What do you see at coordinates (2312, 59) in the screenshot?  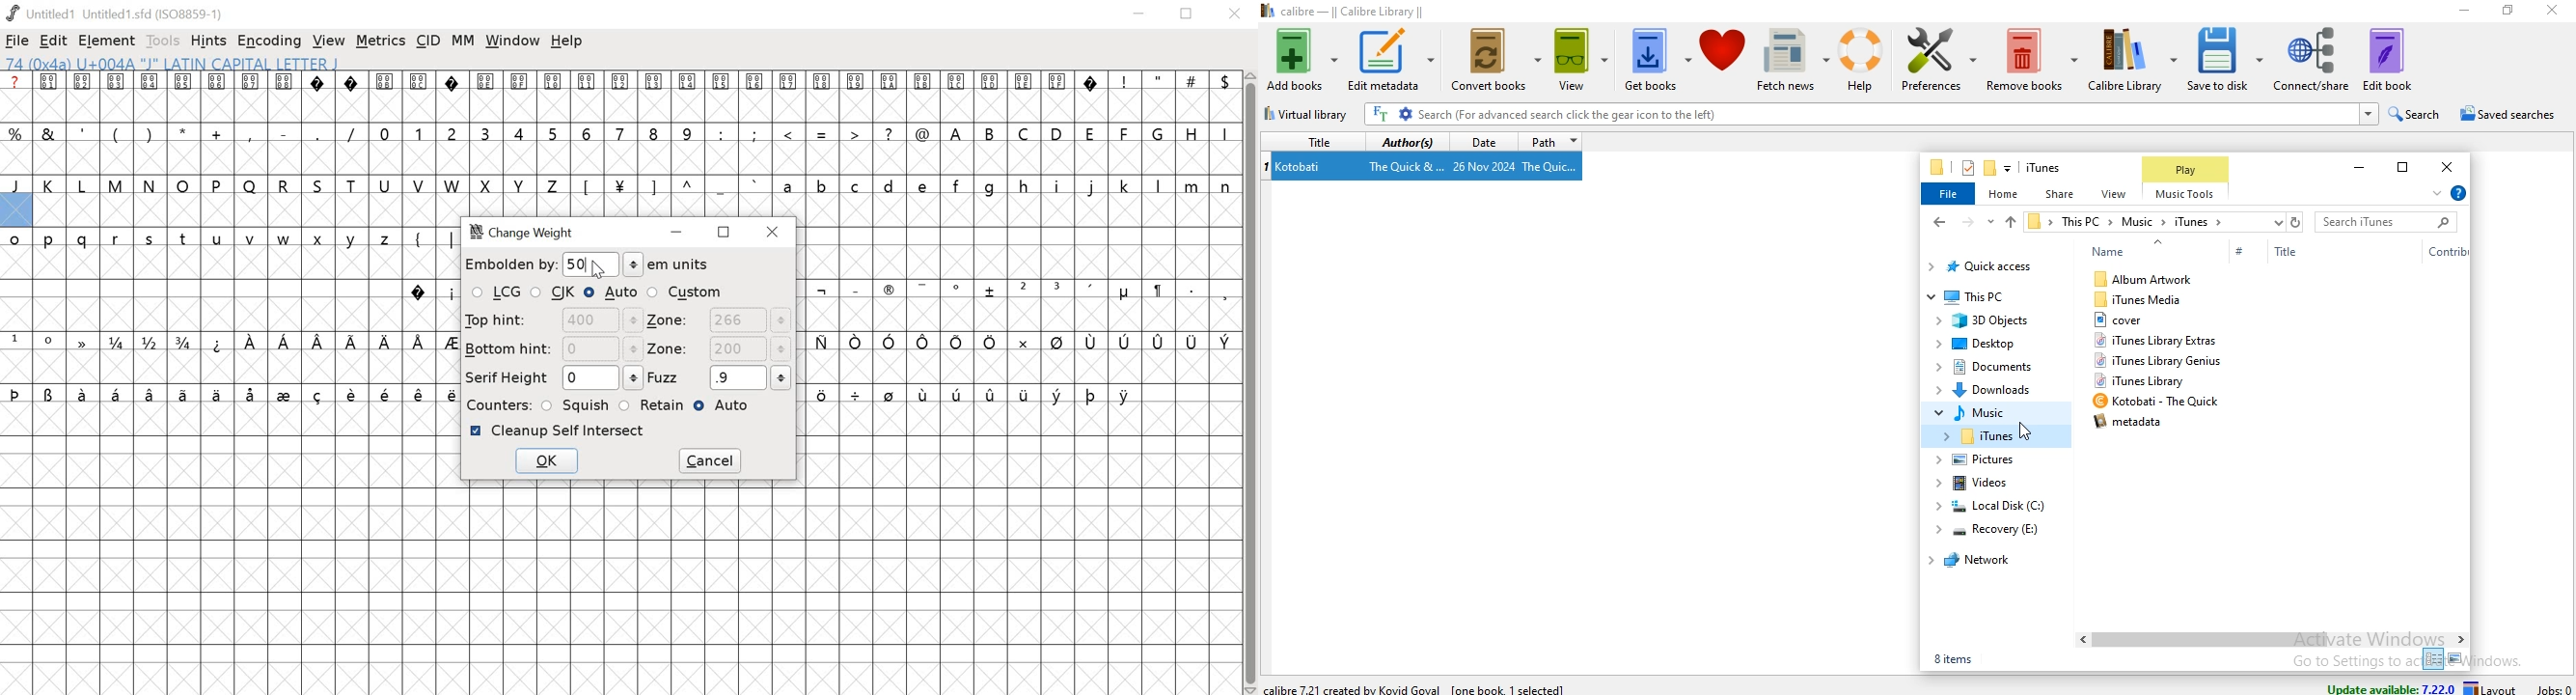 I see `connect/share` at bounding box center [2312, 59].